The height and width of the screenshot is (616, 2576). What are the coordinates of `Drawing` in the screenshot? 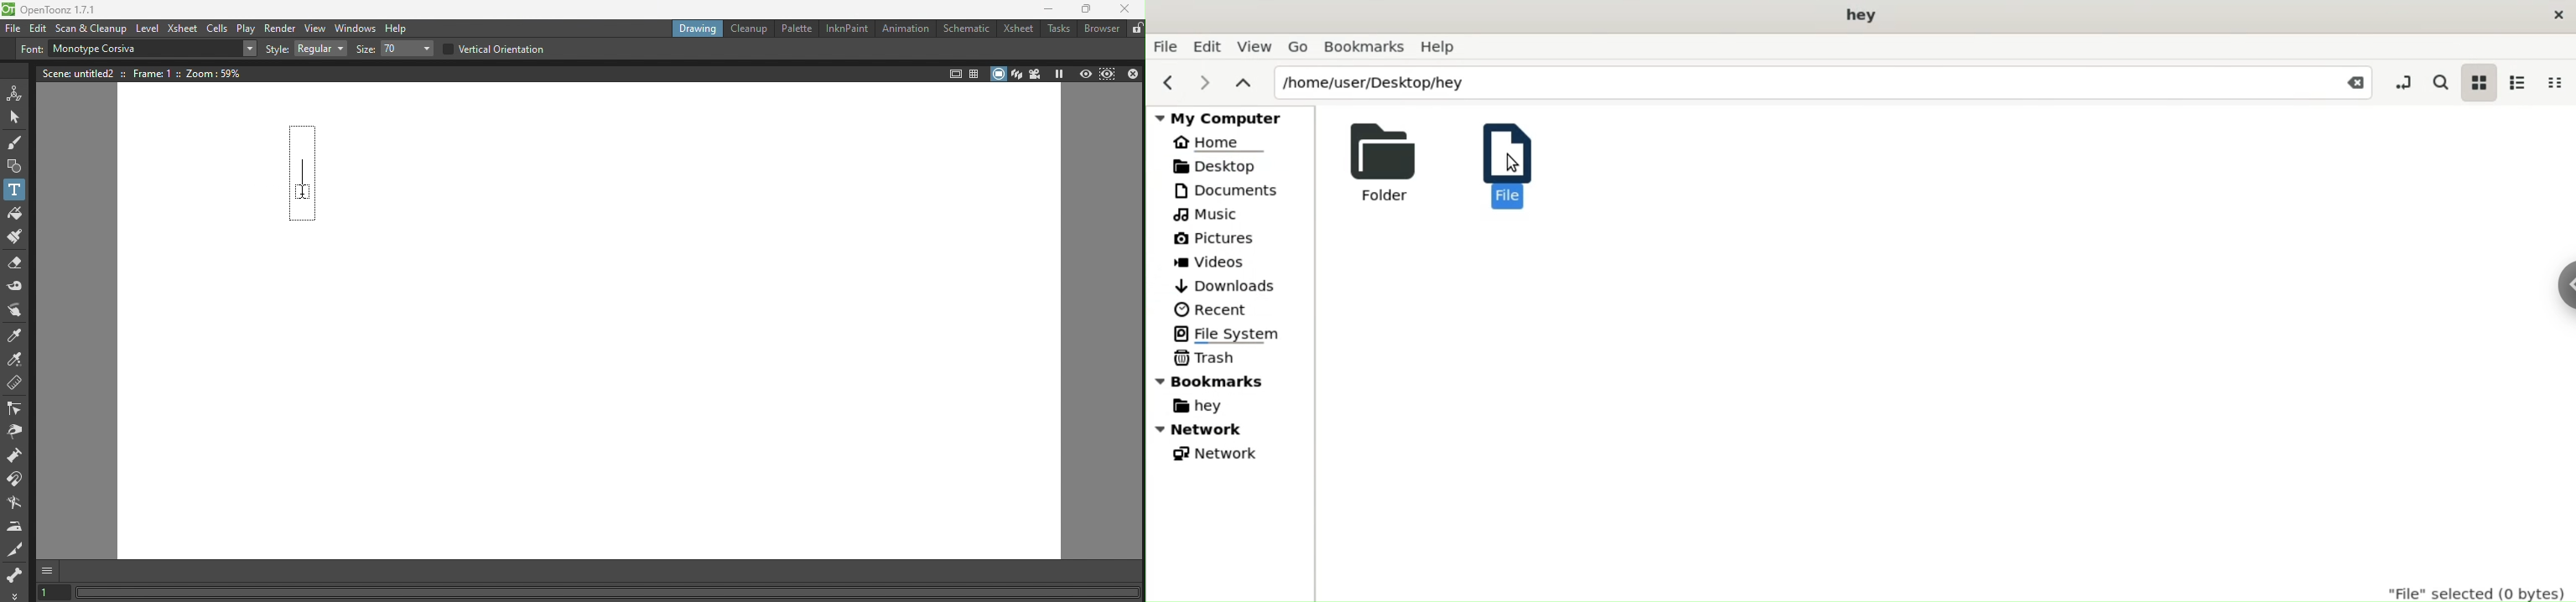 It's located at (693, 29).